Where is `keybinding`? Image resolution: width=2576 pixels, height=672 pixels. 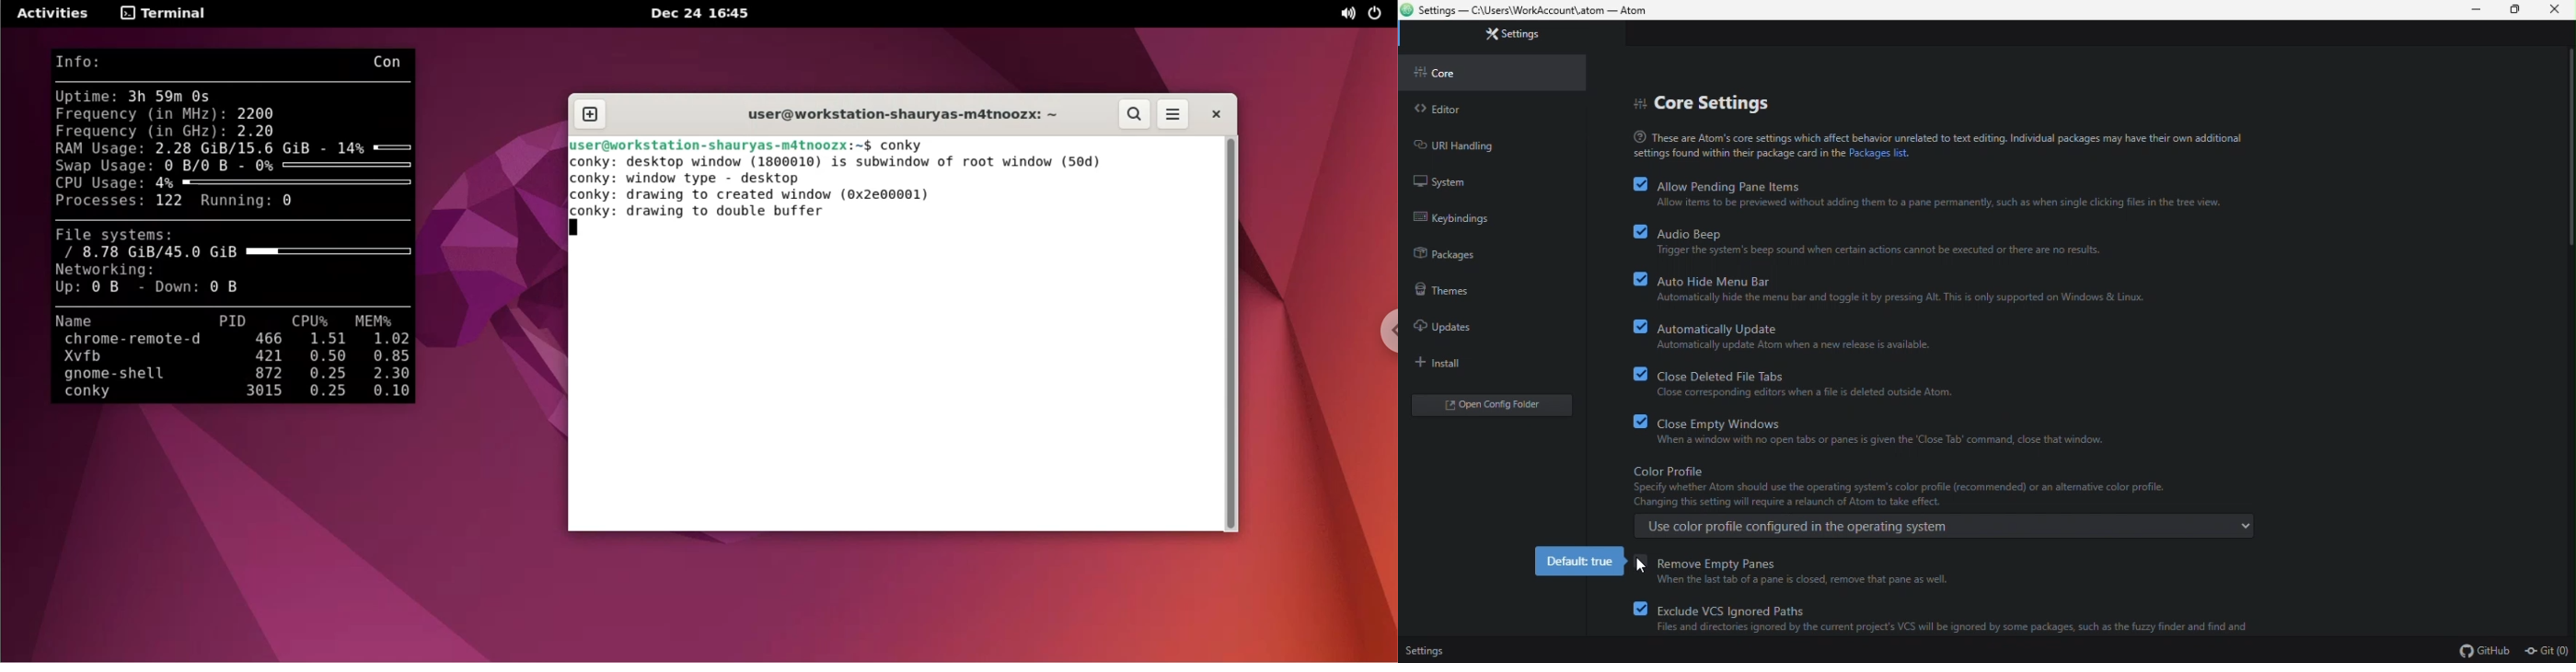 keybinding is located at coordinates (1455, 217).